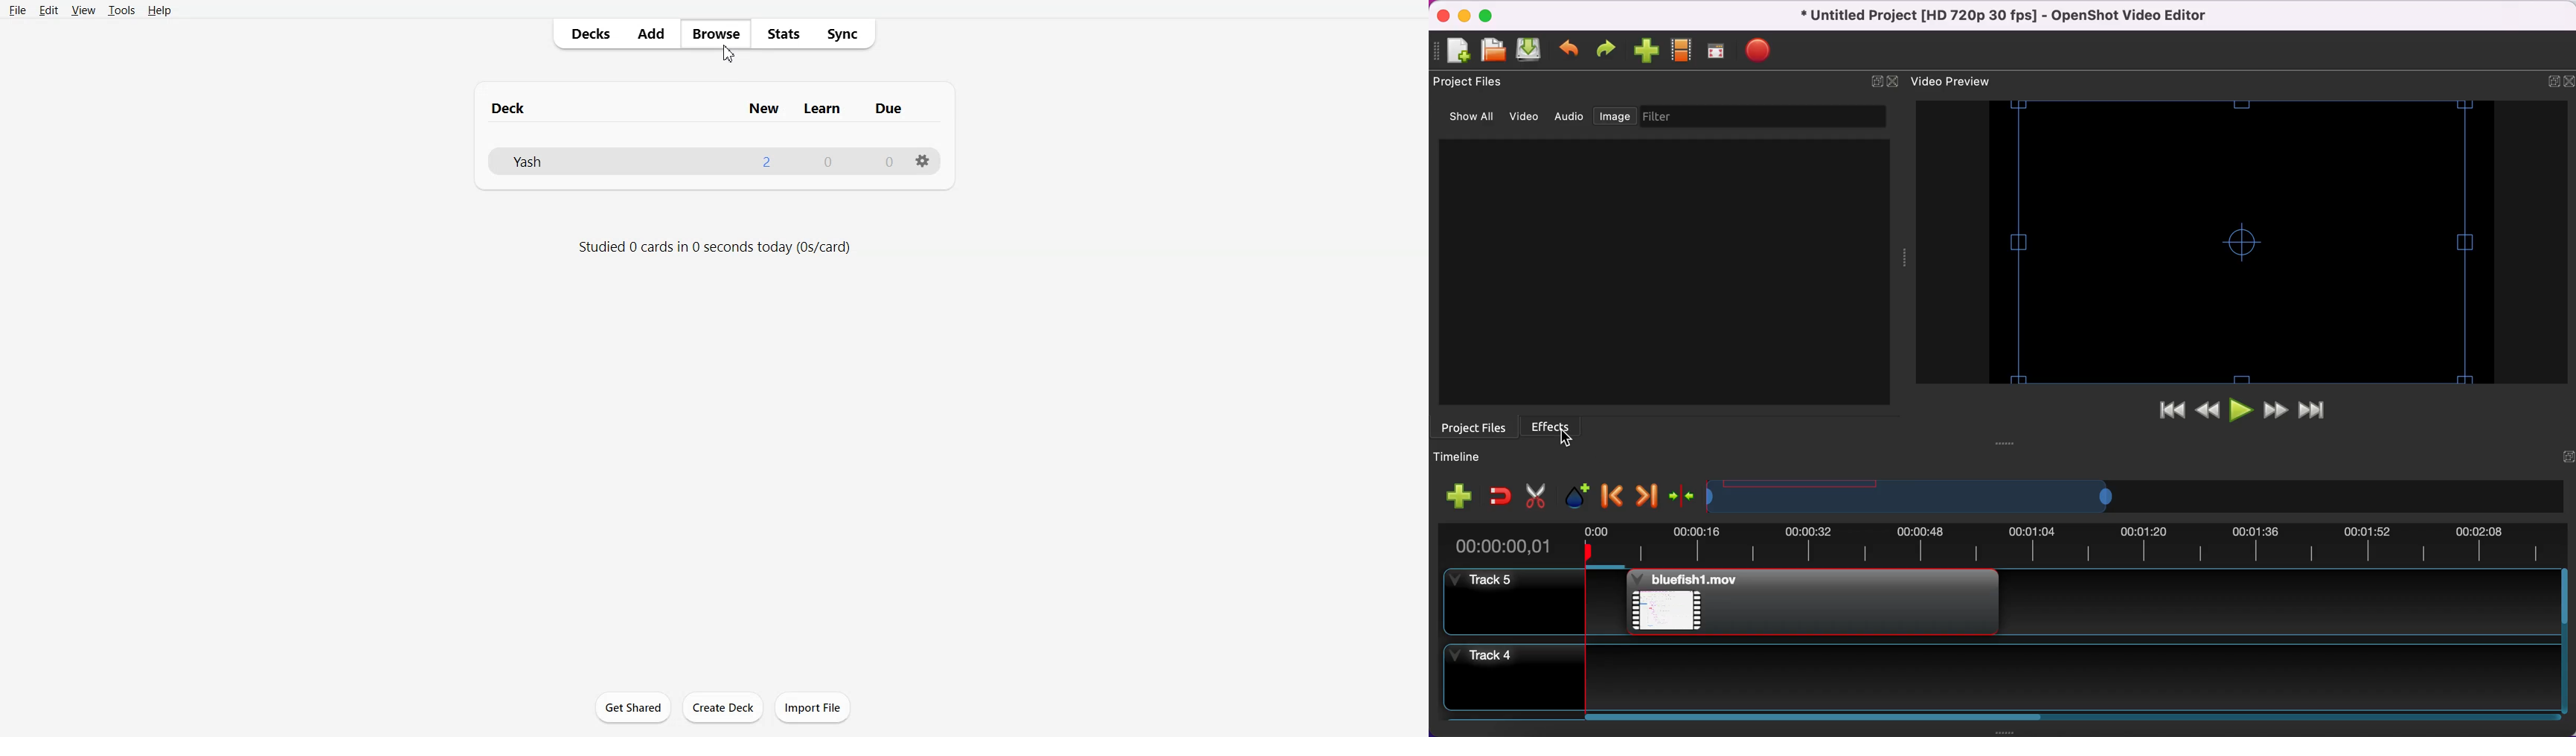  What do you see at coordinates (716, 34) in the screenshot?
I see `Browse` at bounding box center [716, 34].